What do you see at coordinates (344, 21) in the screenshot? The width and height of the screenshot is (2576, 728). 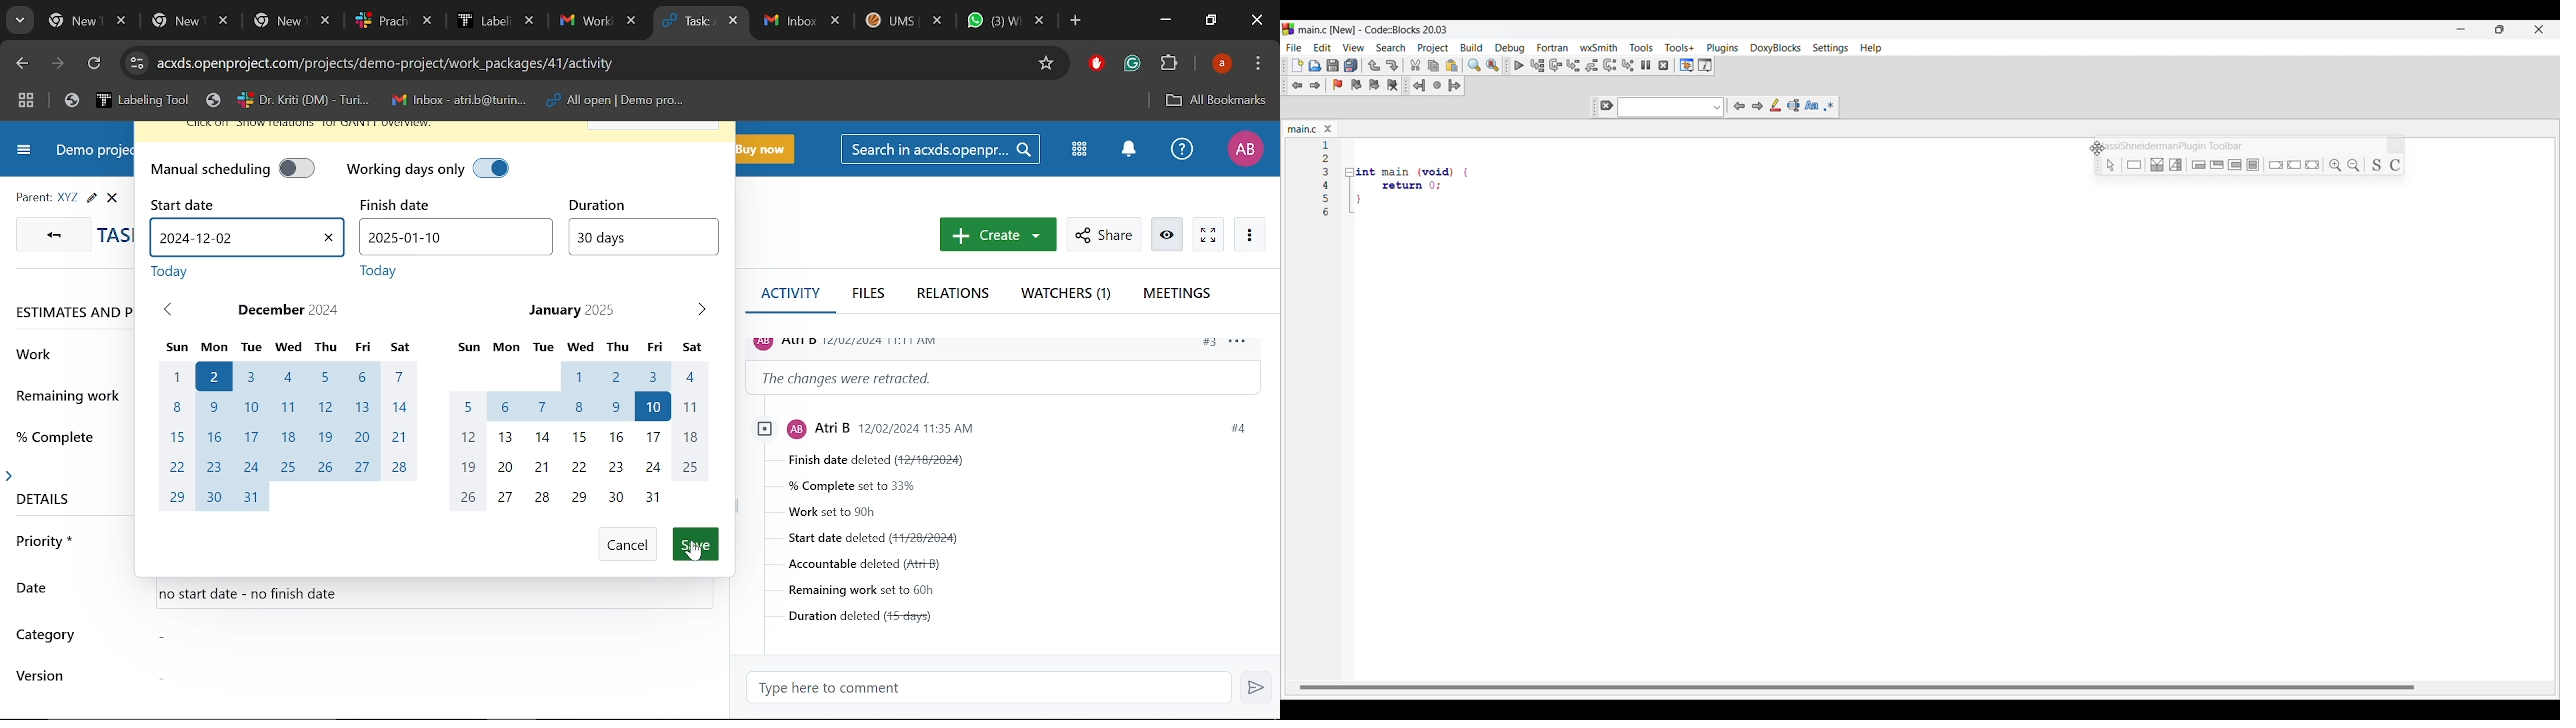 I see `Other tabs` at bounding box center [344, 21].